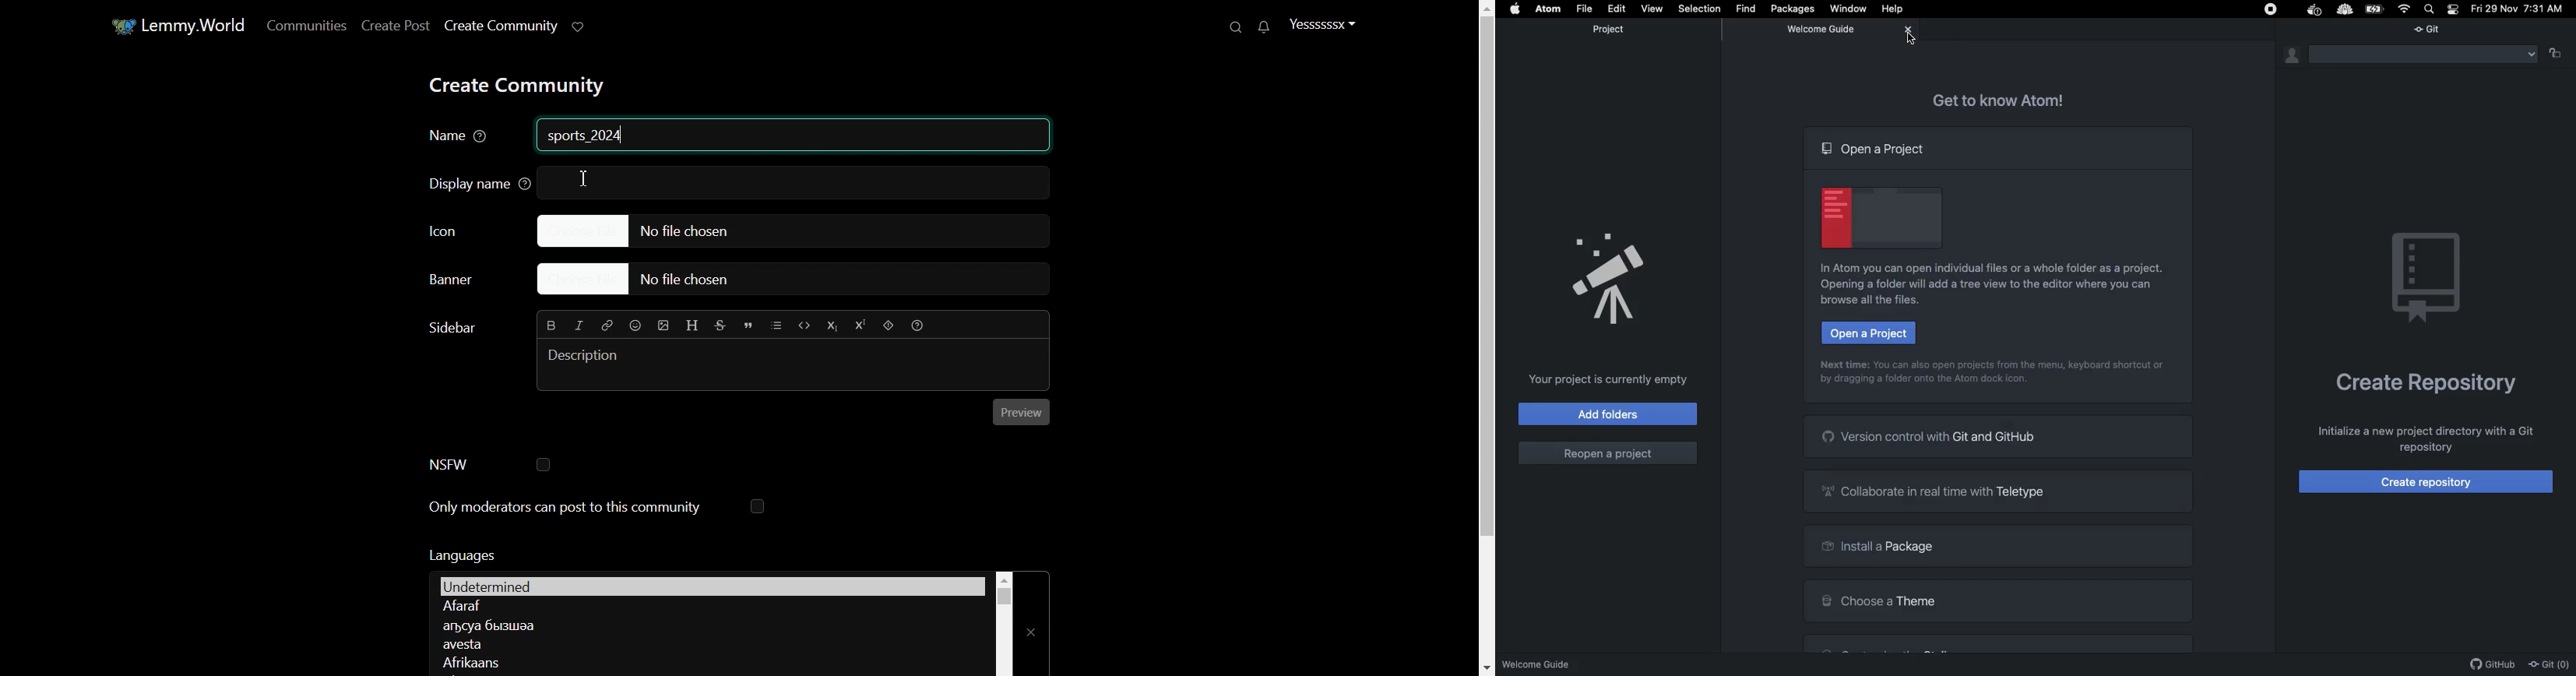 Image resolution: width=2576 pixels, height=700 pixels. Describe the element at coordinates (489, 464) in the screenshot. I see `NSFW` at that location.